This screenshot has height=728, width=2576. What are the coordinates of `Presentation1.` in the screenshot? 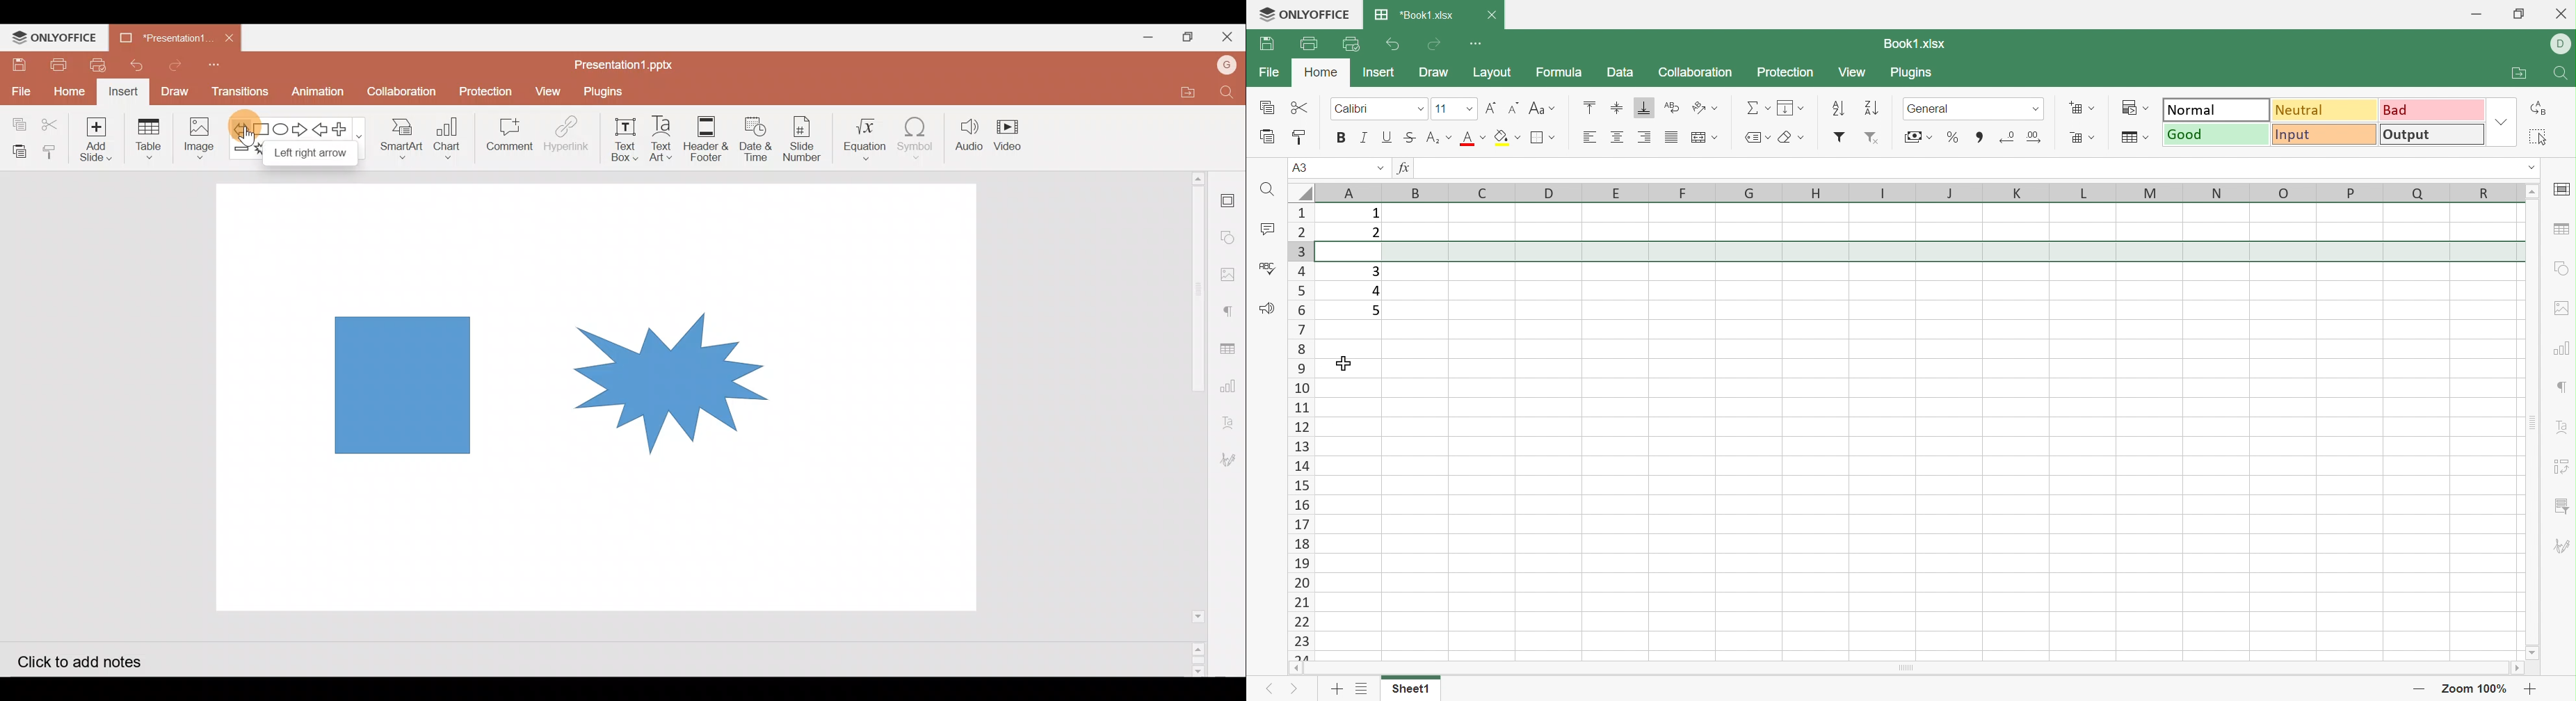 It's located at (164, 36).